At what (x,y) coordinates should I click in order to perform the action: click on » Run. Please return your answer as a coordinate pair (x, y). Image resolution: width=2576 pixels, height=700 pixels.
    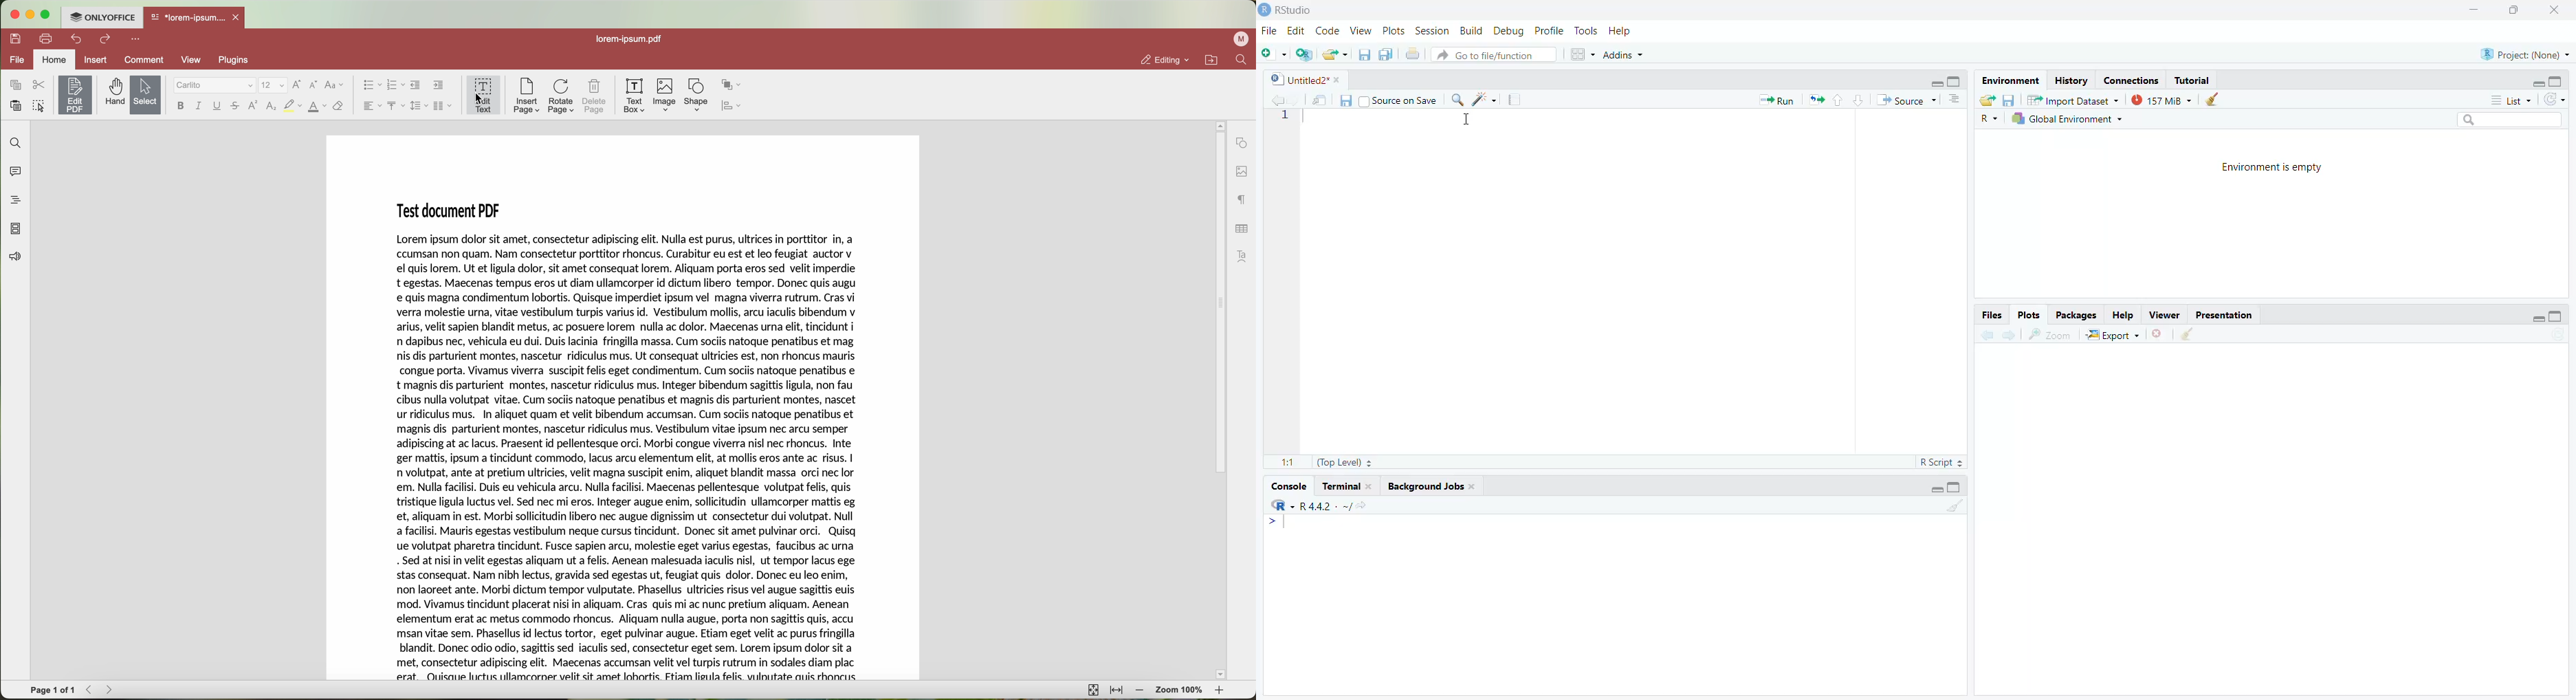
    Looking at the image, I should click on (1780, 100).